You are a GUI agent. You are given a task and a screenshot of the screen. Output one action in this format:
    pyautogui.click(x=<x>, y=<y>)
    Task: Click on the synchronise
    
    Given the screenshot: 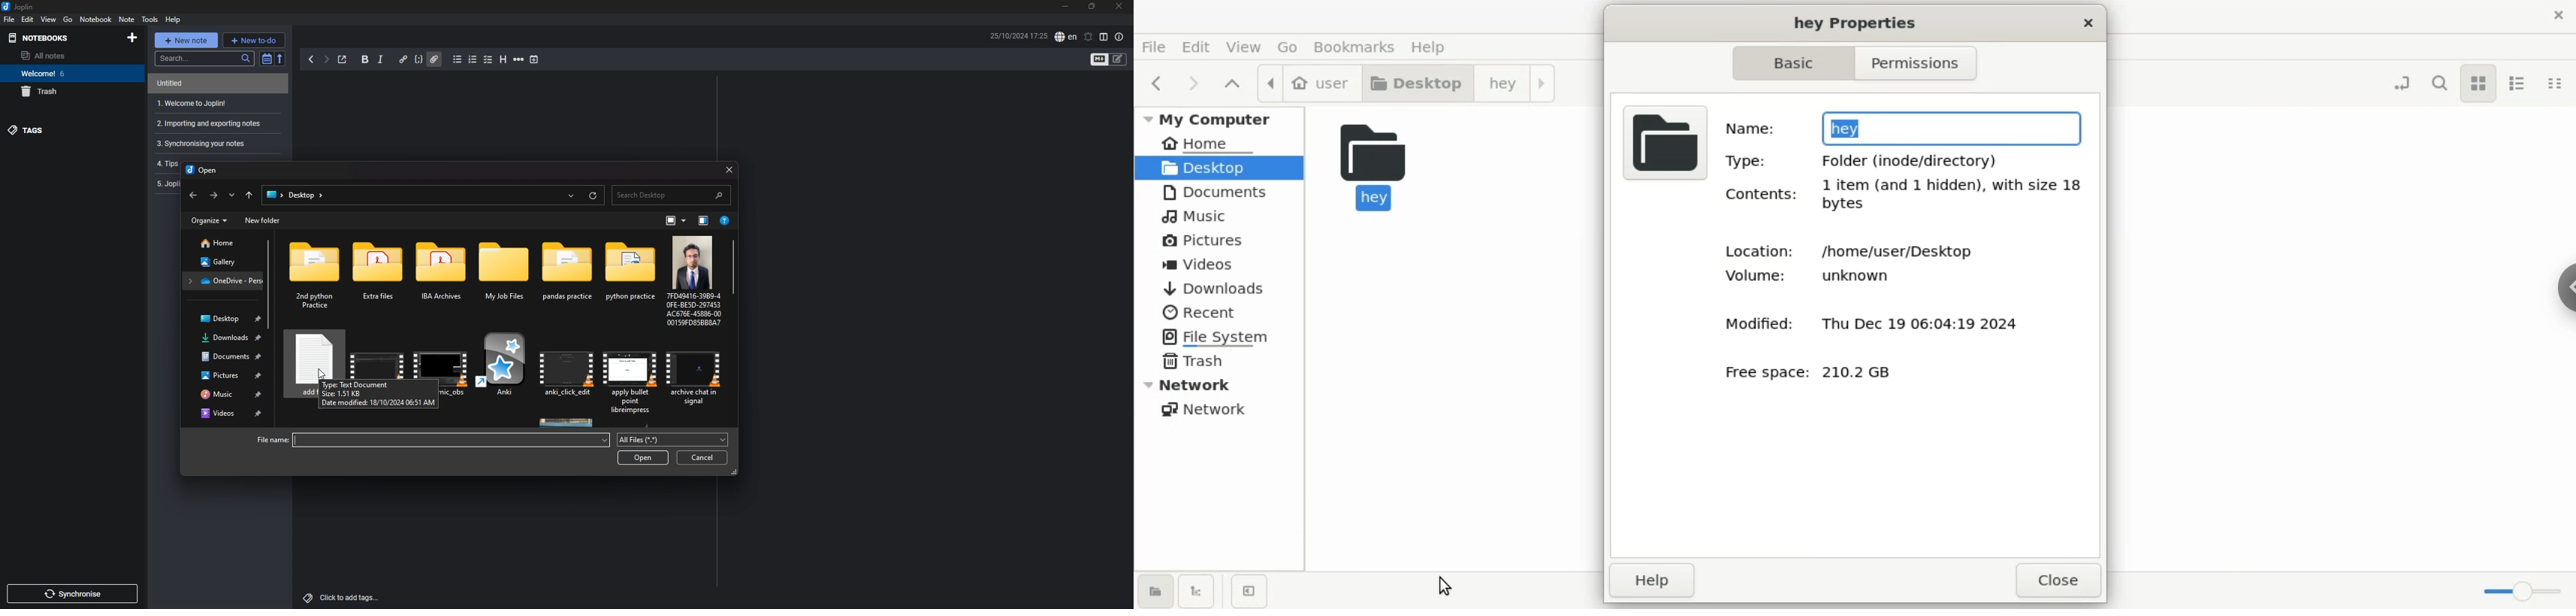 What is the action you would take?
    pyautogui.click(x=71, y=594)
    